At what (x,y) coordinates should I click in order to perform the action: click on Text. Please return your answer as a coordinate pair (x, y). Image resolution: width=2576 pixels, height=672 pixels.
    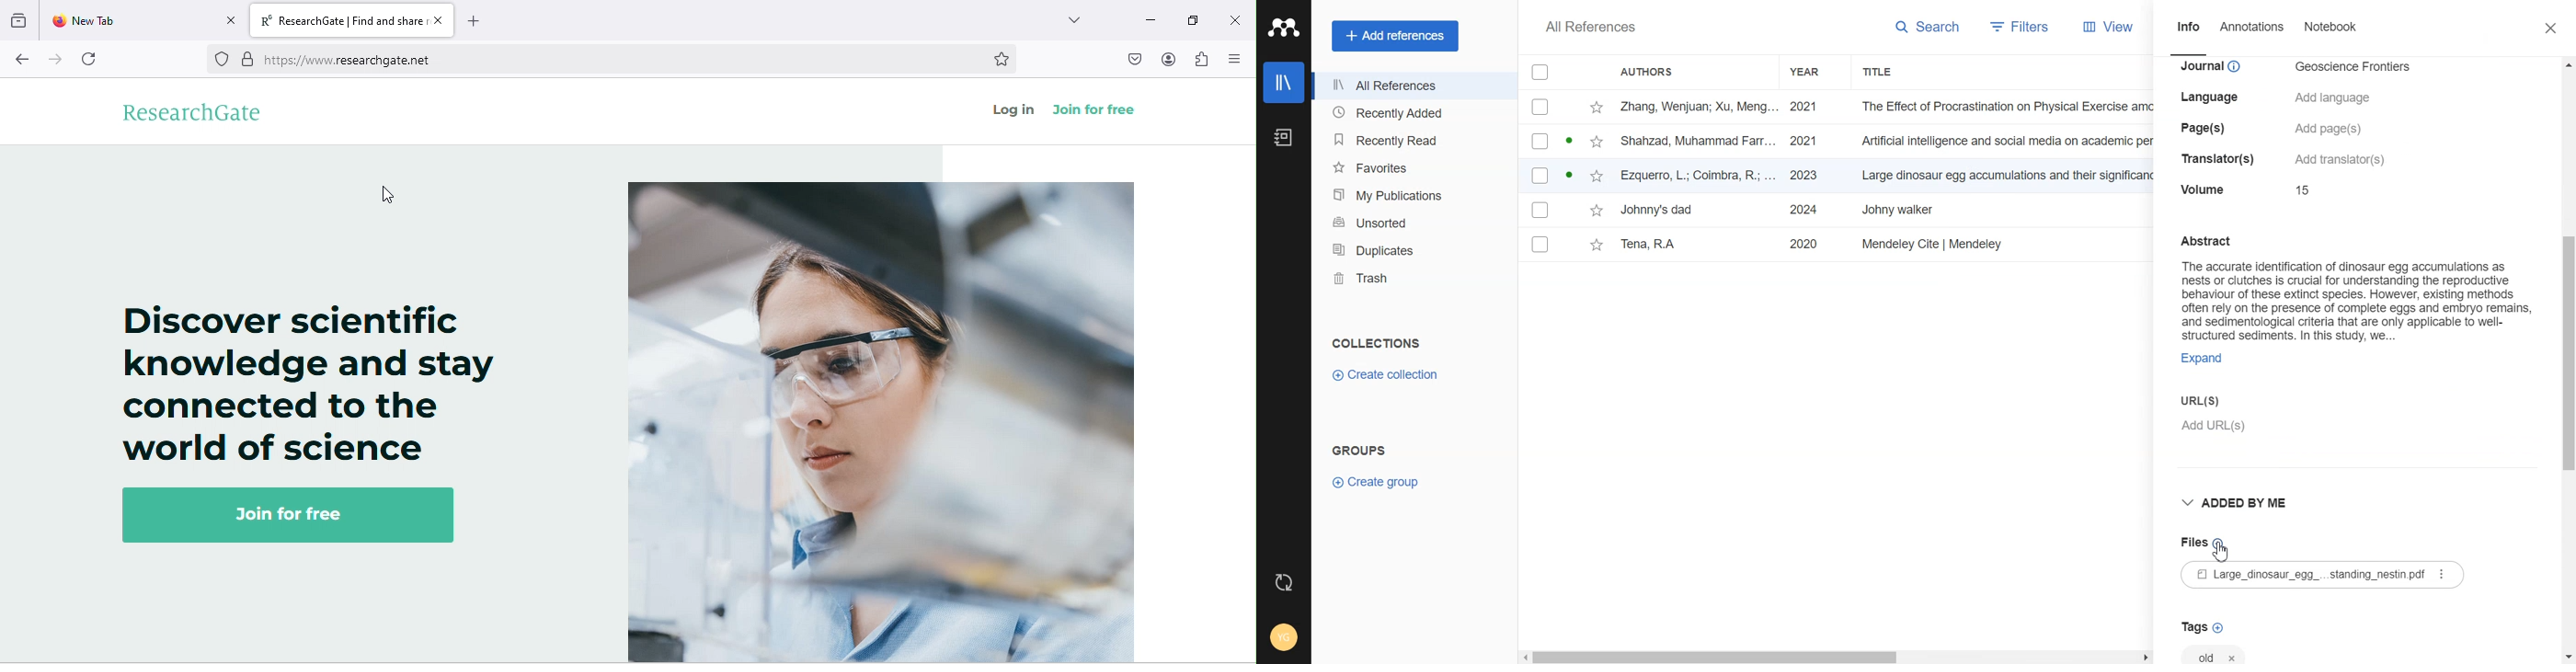
    Looking at the image, I should click on (1365, 448).